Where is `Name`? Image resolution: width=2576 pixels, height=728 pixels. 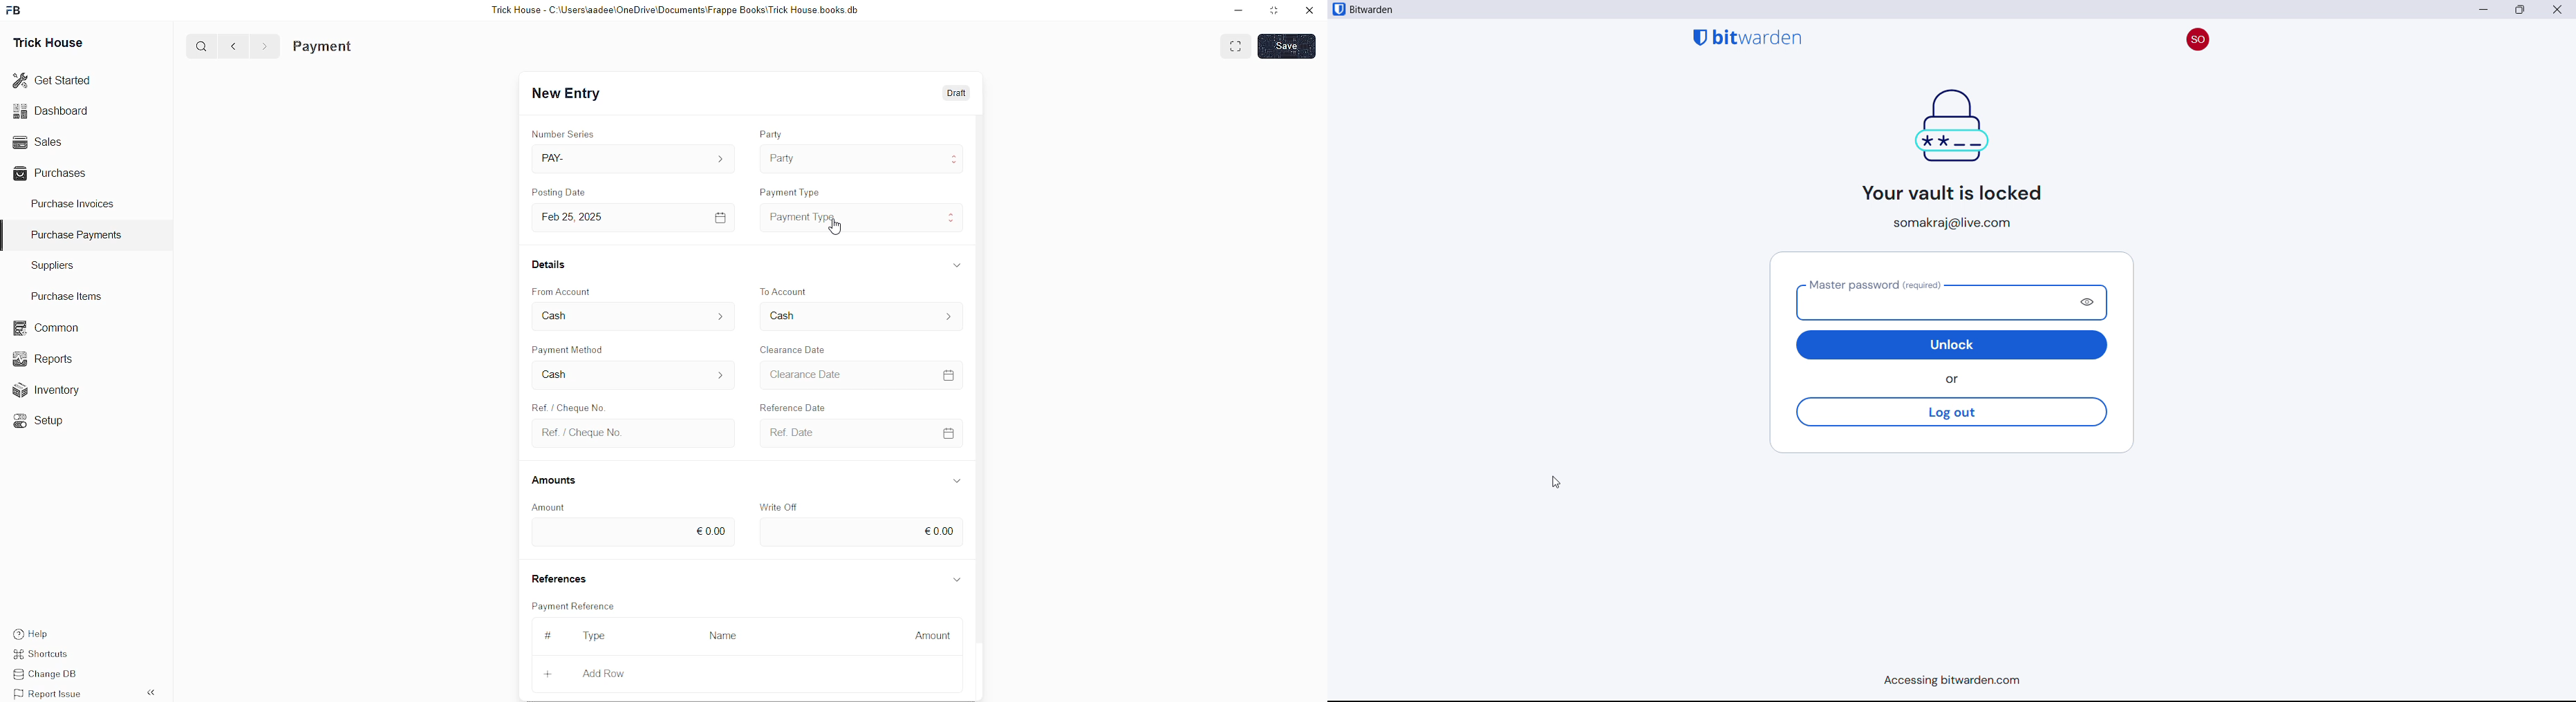 Name is located at coordinates (727, 635).